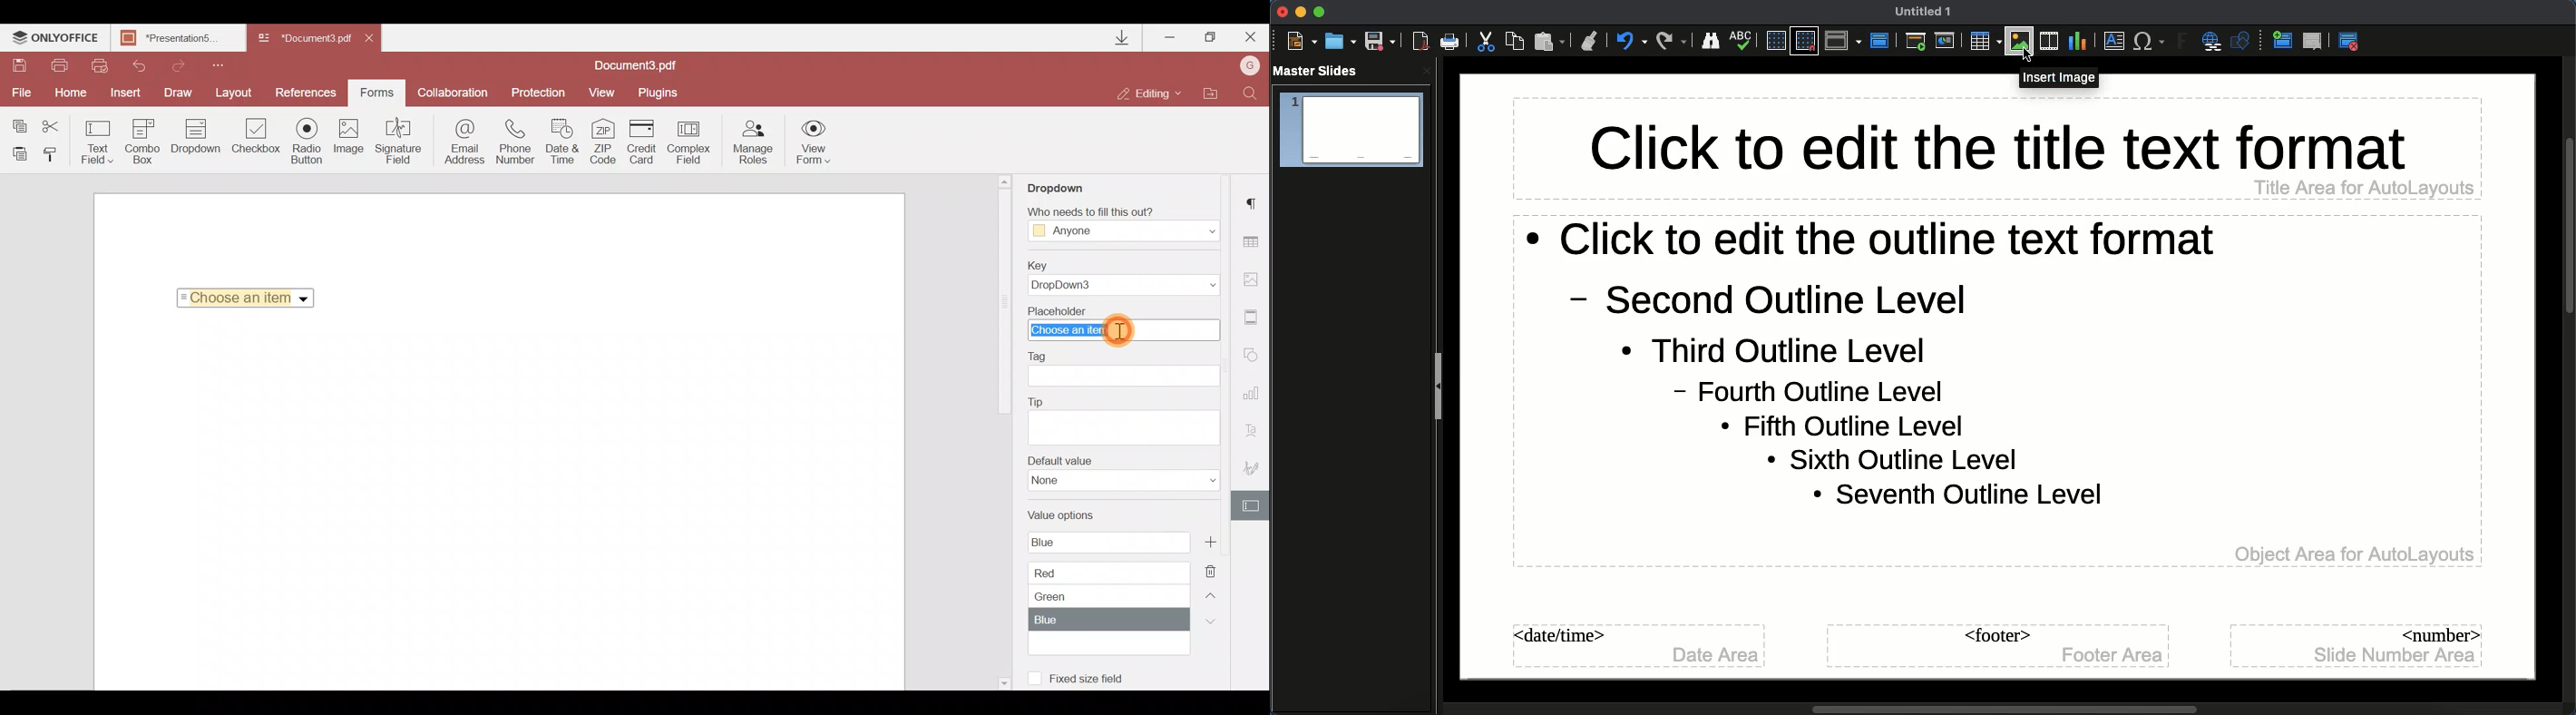 This screenshot has height=728, width=2576. Describe the element at coordinates (182, 39) in the screenshot. I see `Document name` at that location.